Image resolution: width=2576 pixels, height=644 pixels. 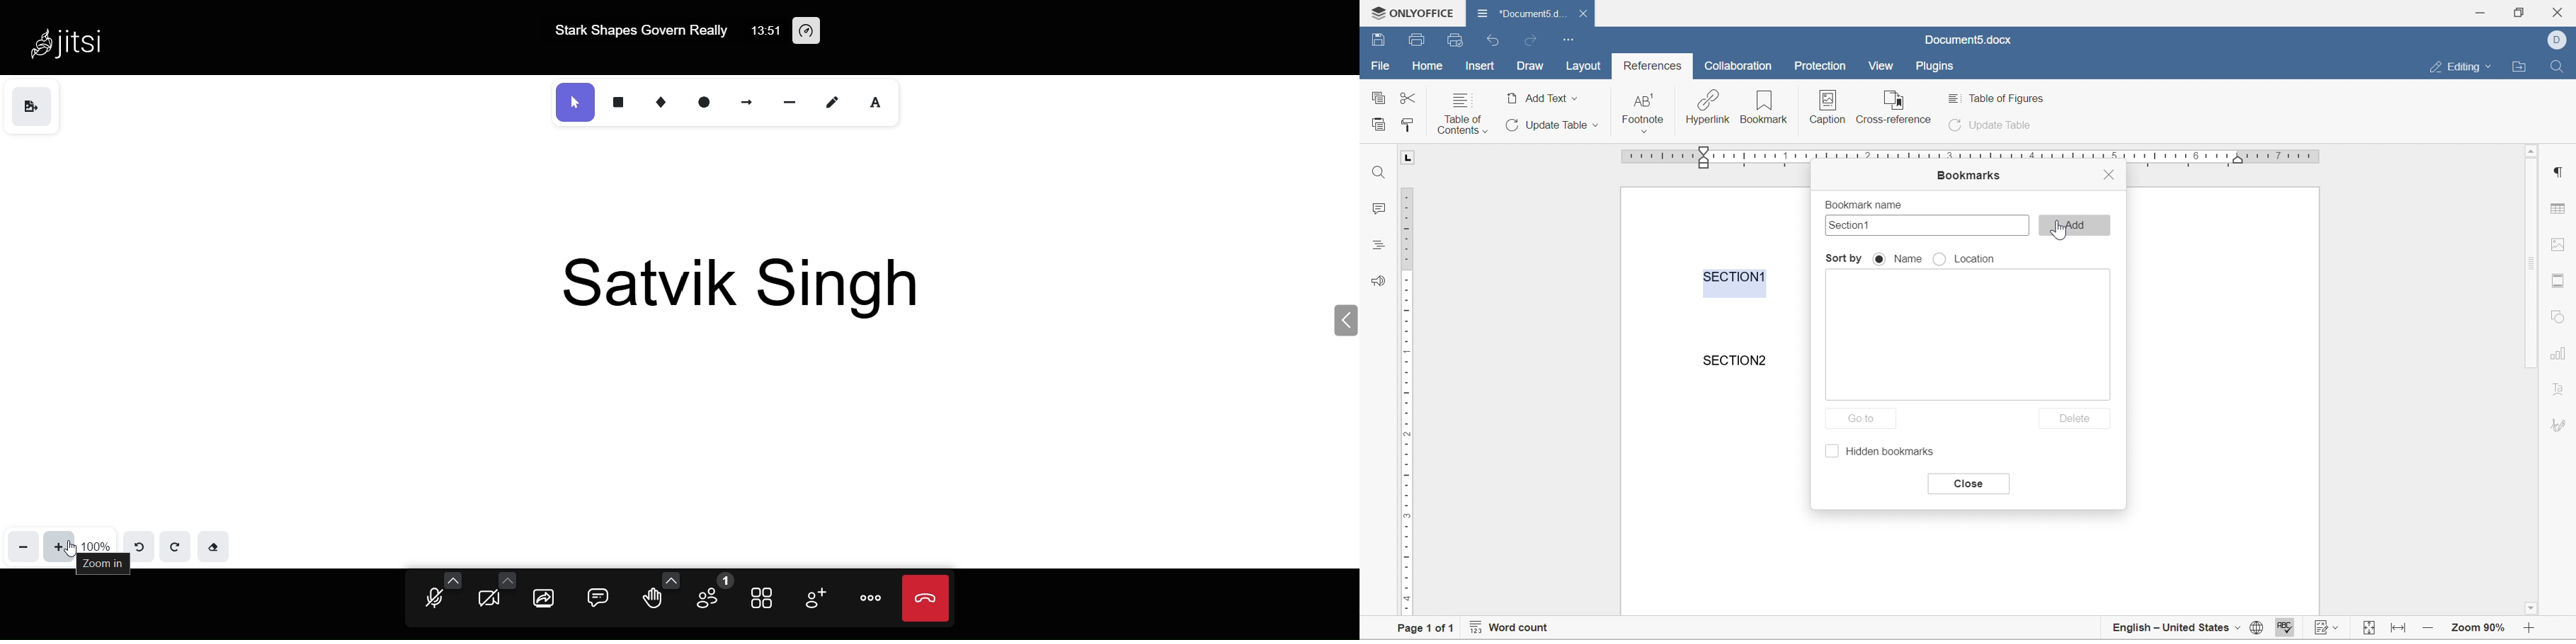 What do you see at coordinates (1379, 279) in the screenshot?
I see `feedback and support` at bounding box center [1379, 279].